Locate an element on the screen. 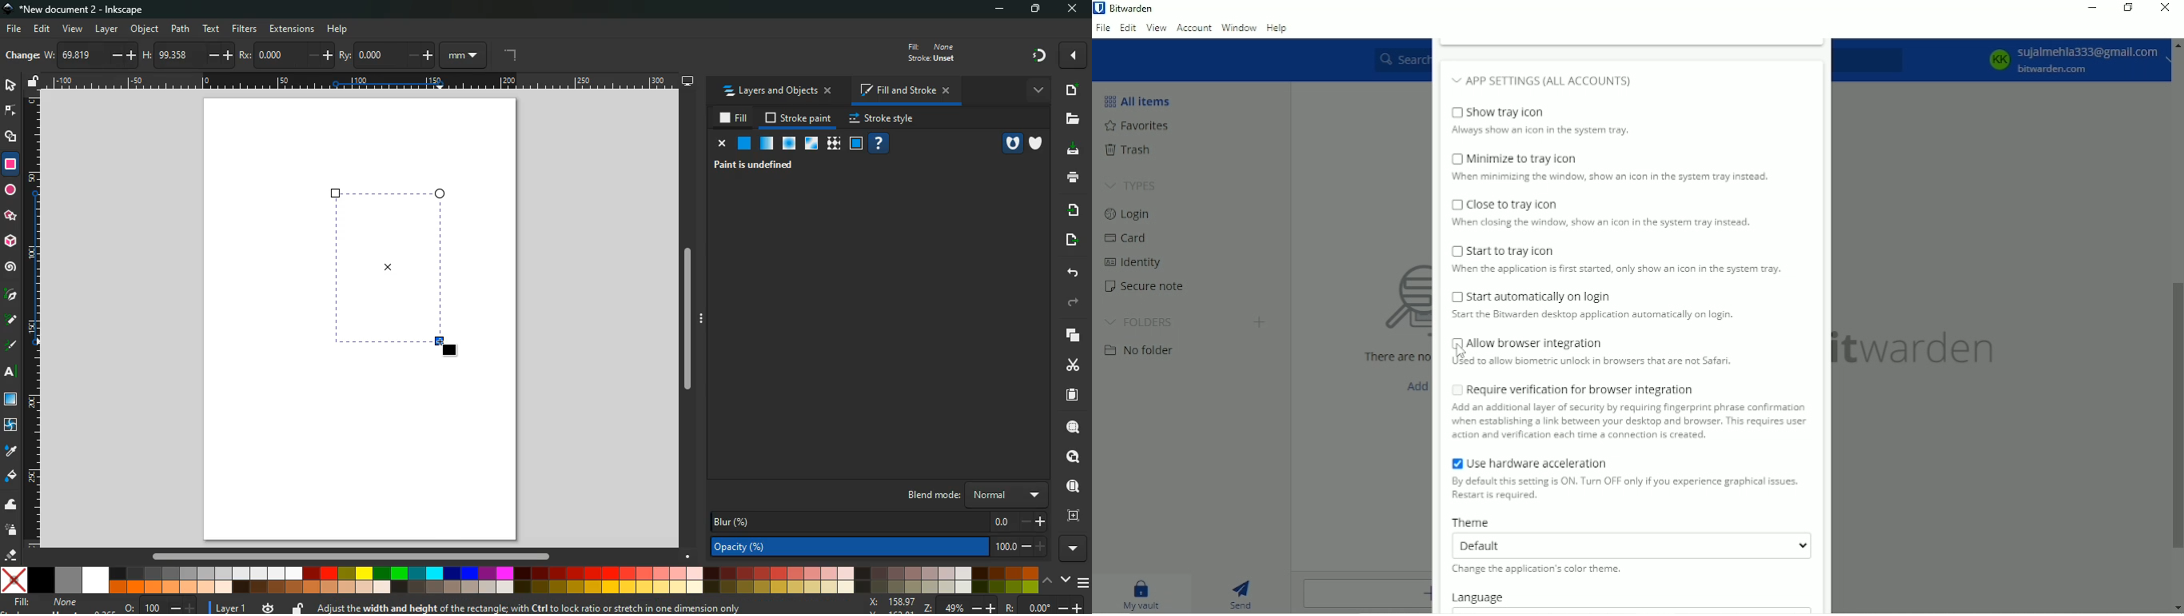  gradient is located at coordinates (1035, 56).